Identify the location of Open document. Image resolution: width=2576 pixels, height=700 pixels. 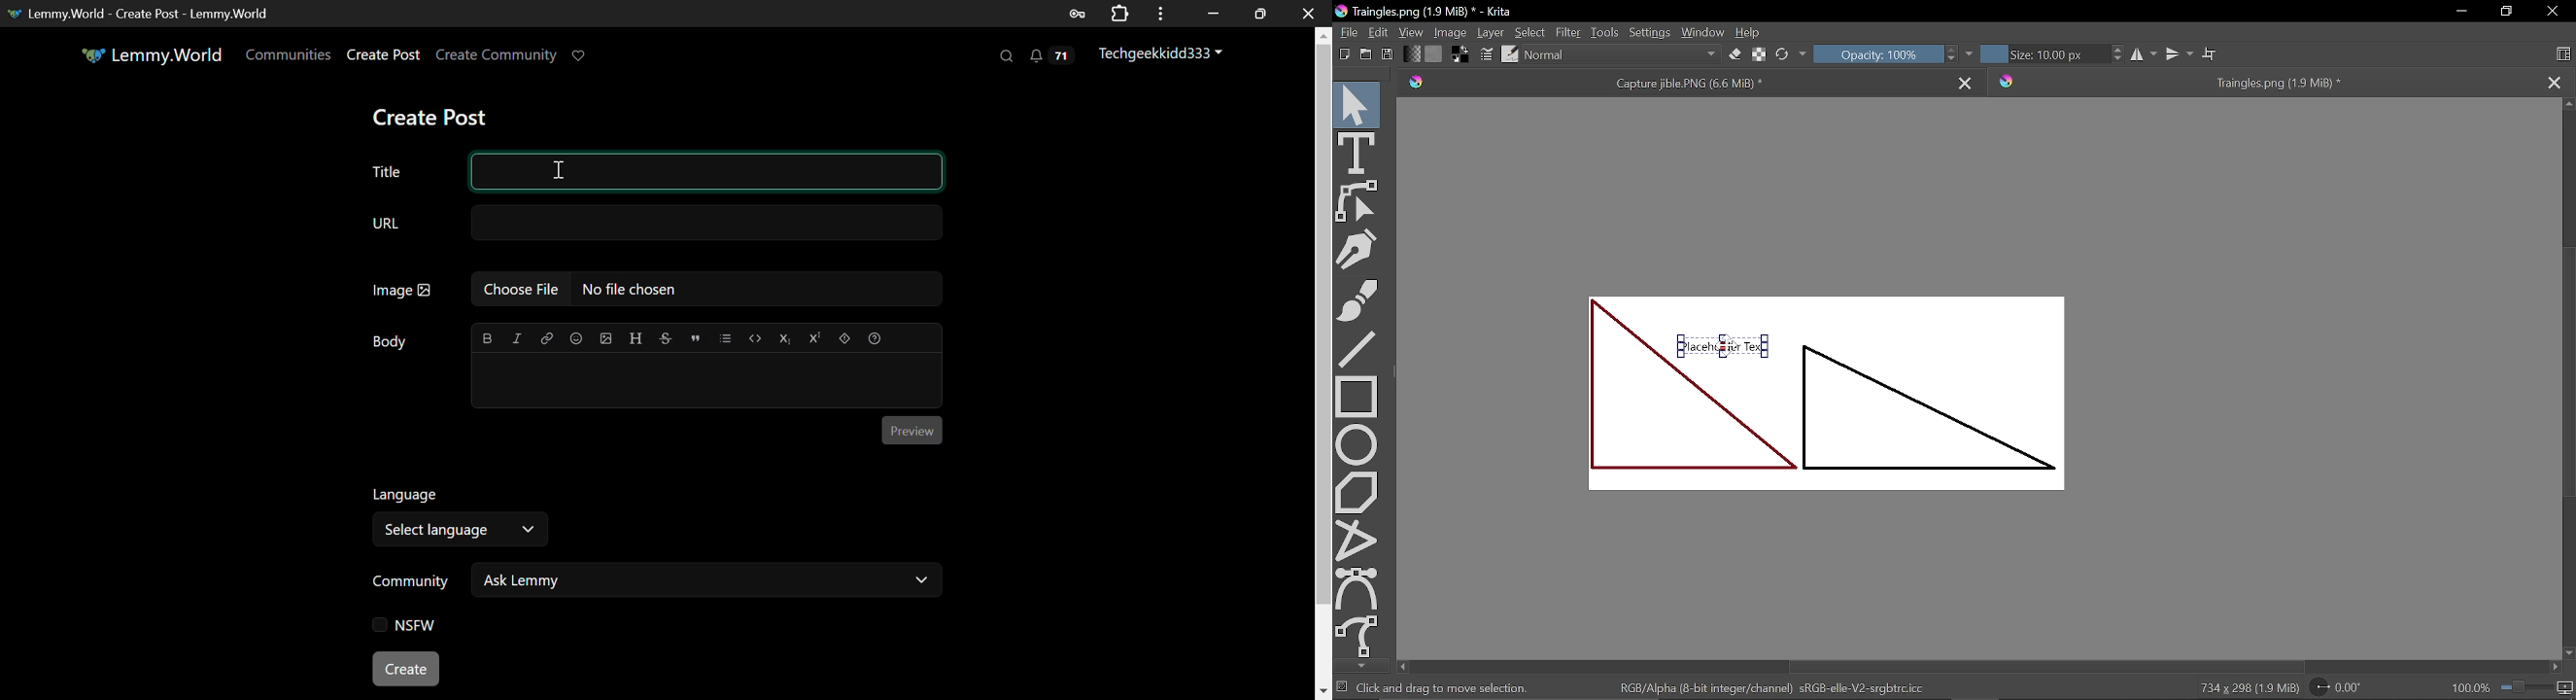
(1365, 54).